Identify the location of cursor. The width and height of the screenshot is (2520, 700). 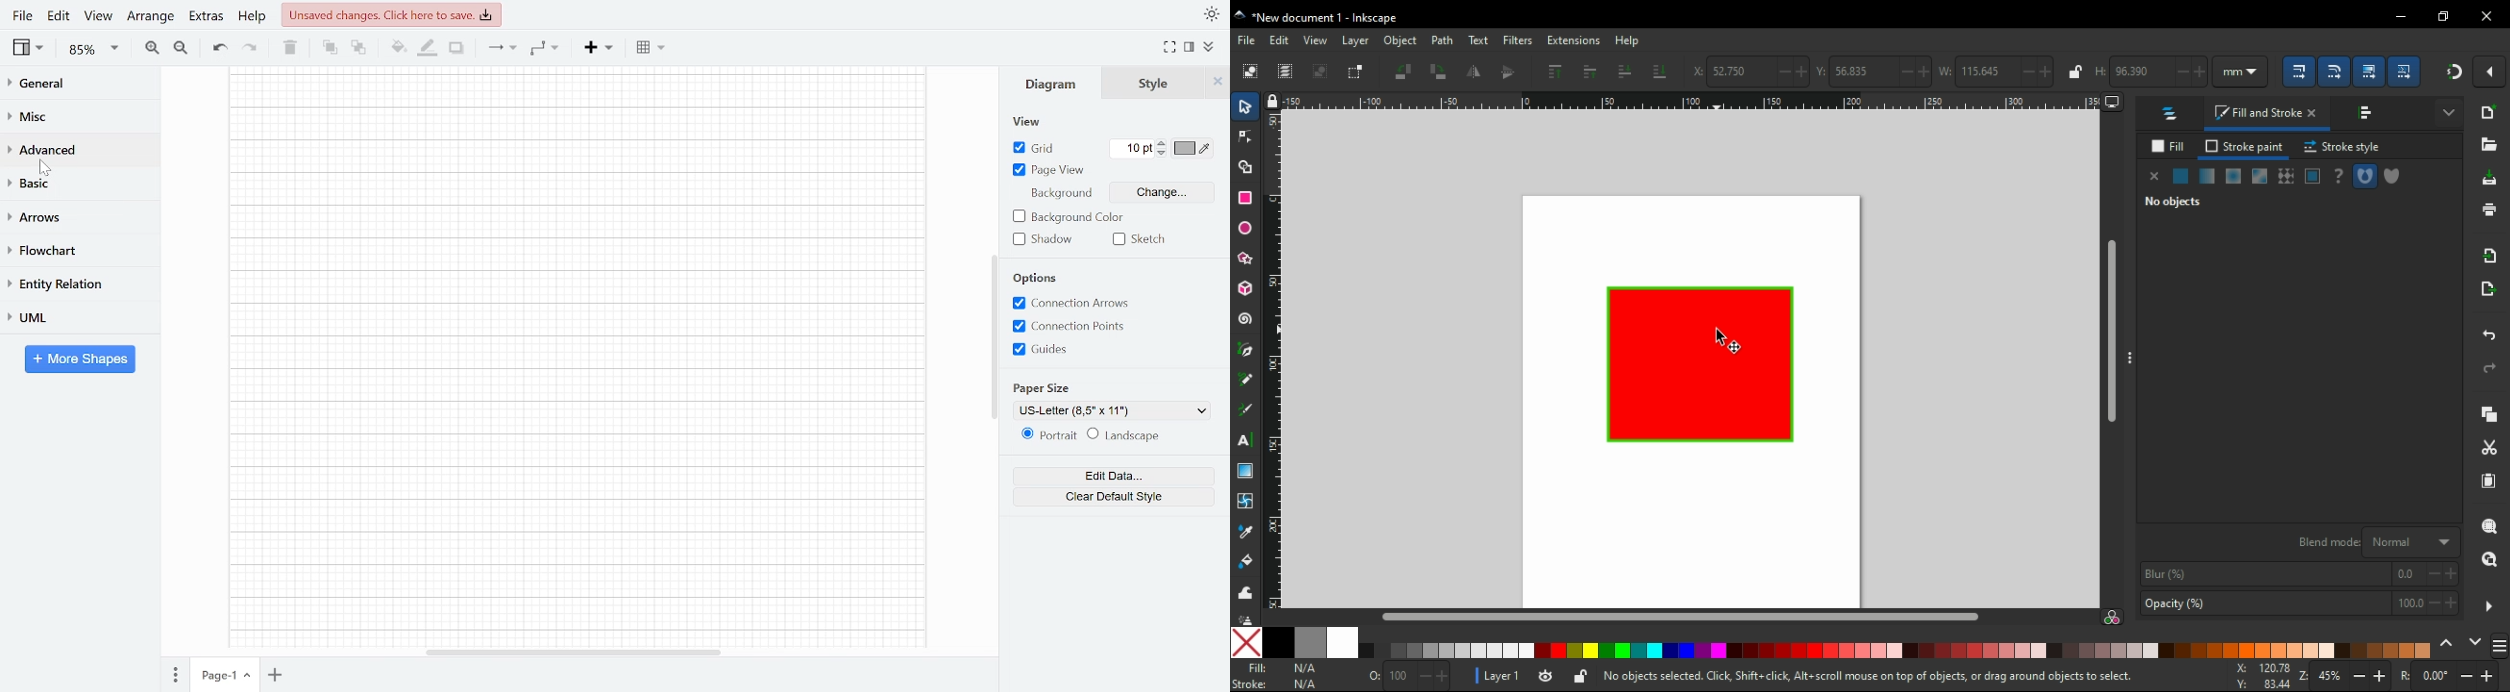
(1730, 342).